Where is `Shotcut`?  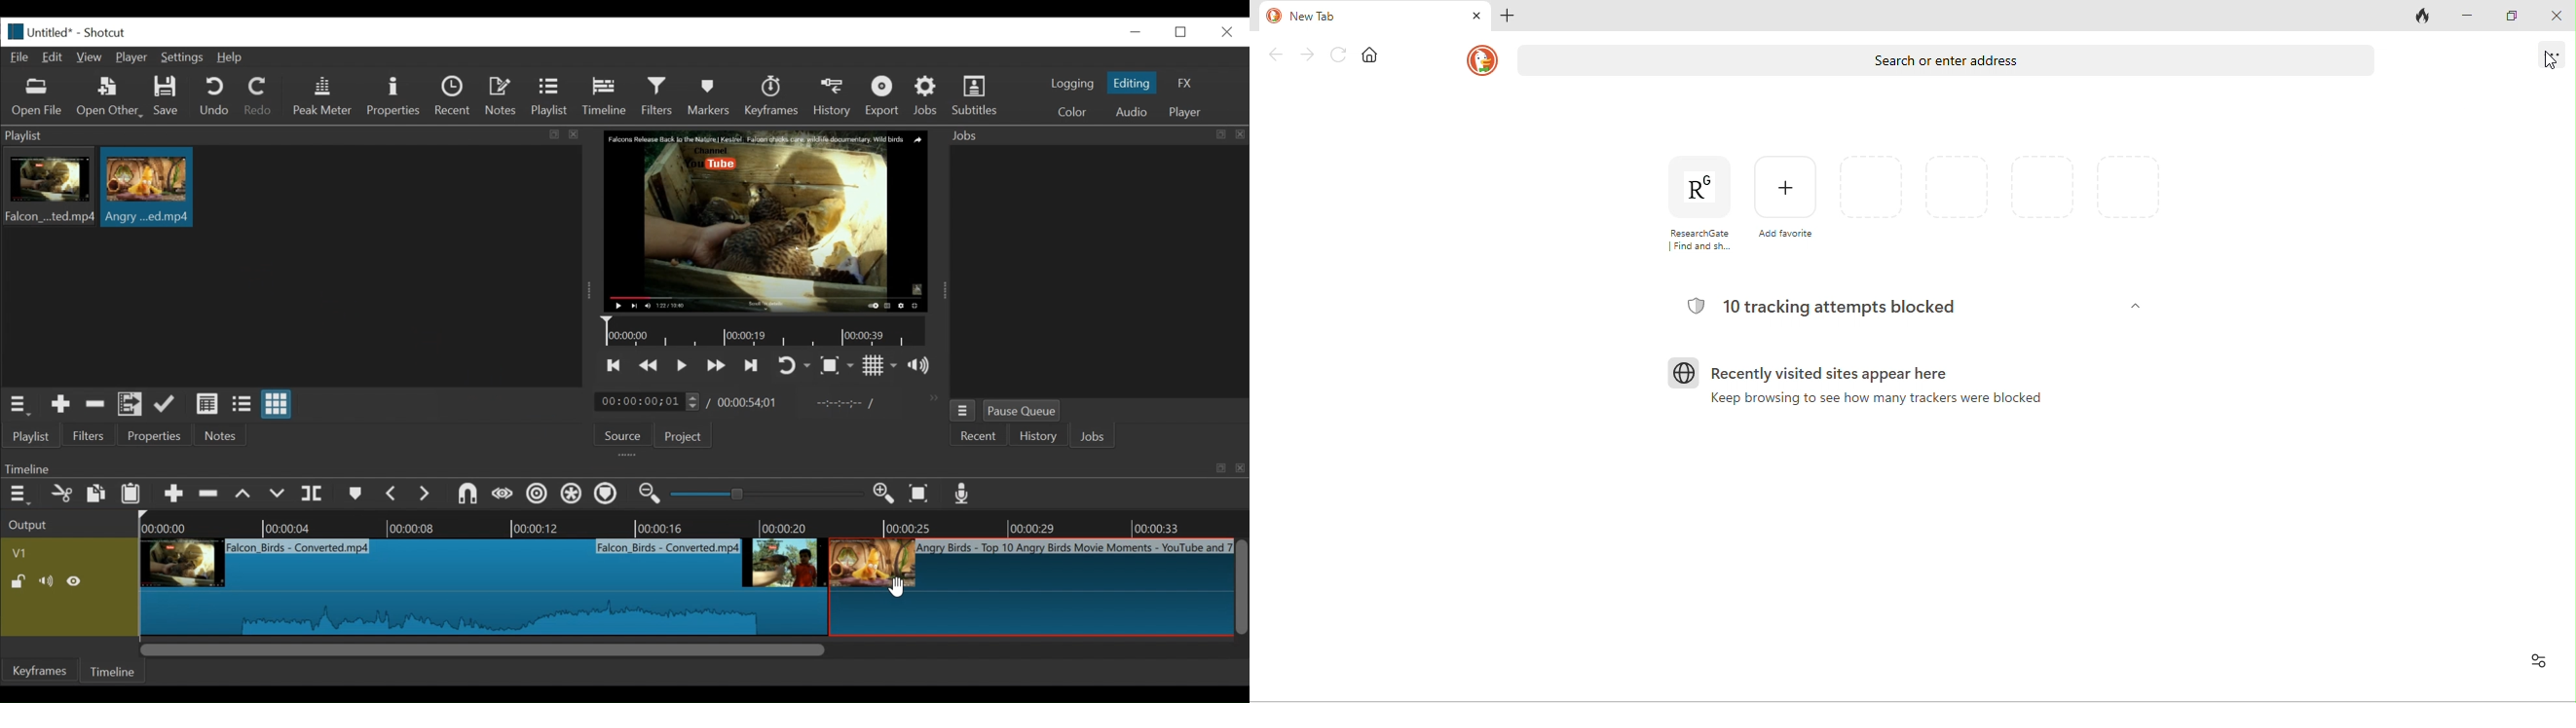
Shotcut is located at coordinates (104, 34).